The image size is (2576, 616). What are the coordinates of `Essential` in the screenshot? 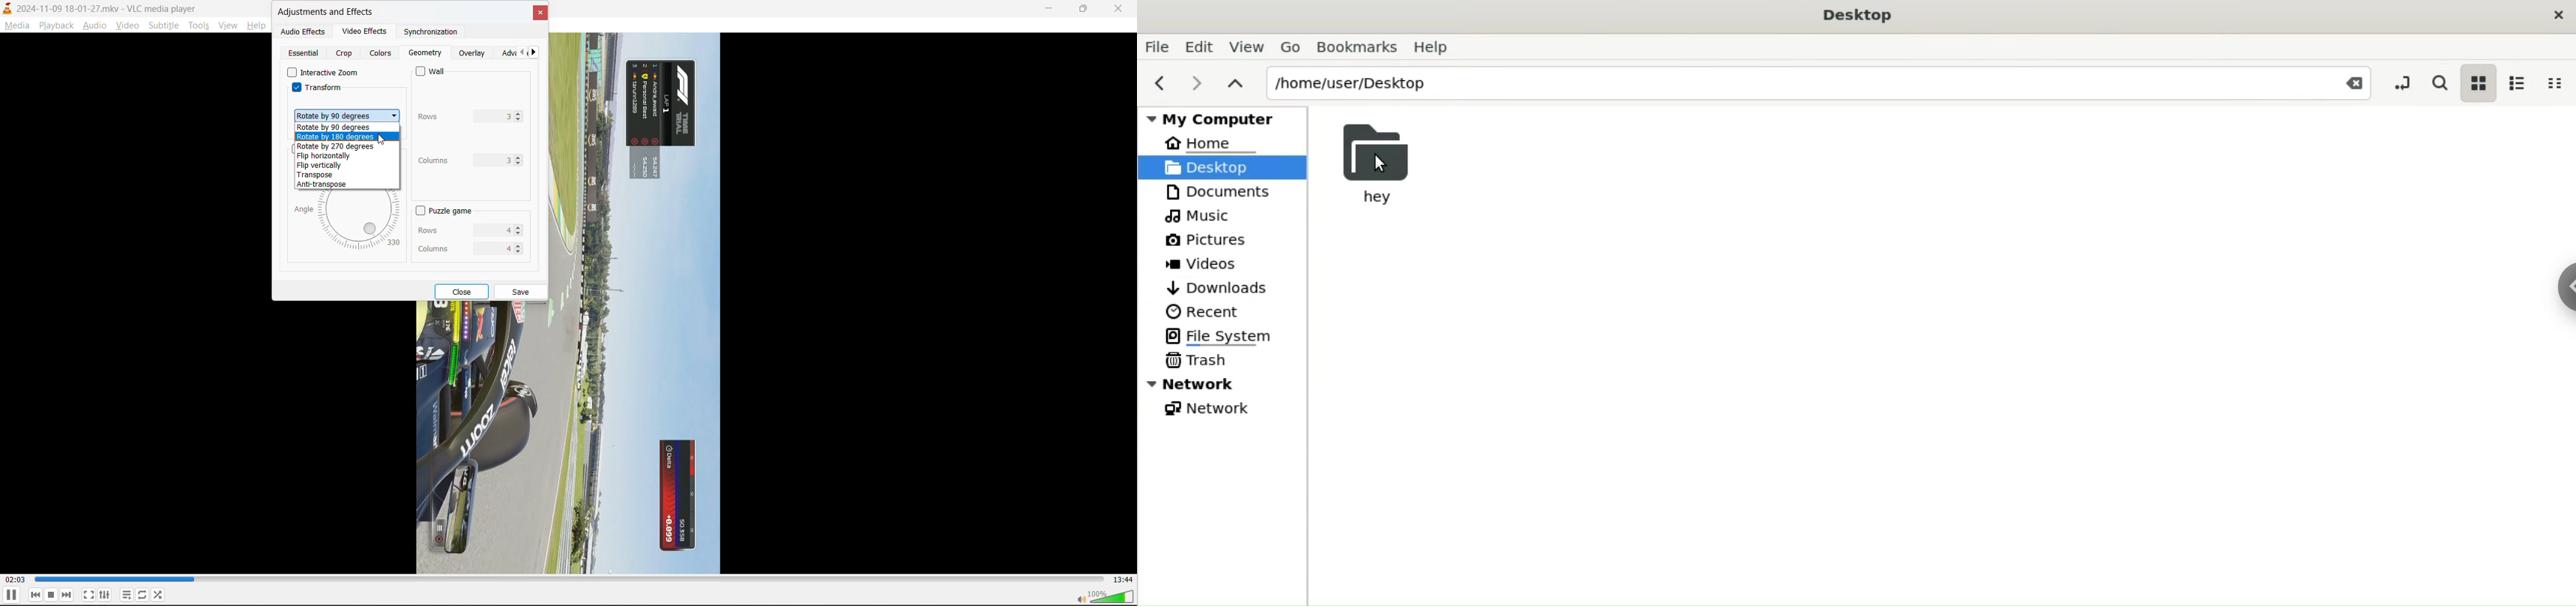 It's located at (305, 53).